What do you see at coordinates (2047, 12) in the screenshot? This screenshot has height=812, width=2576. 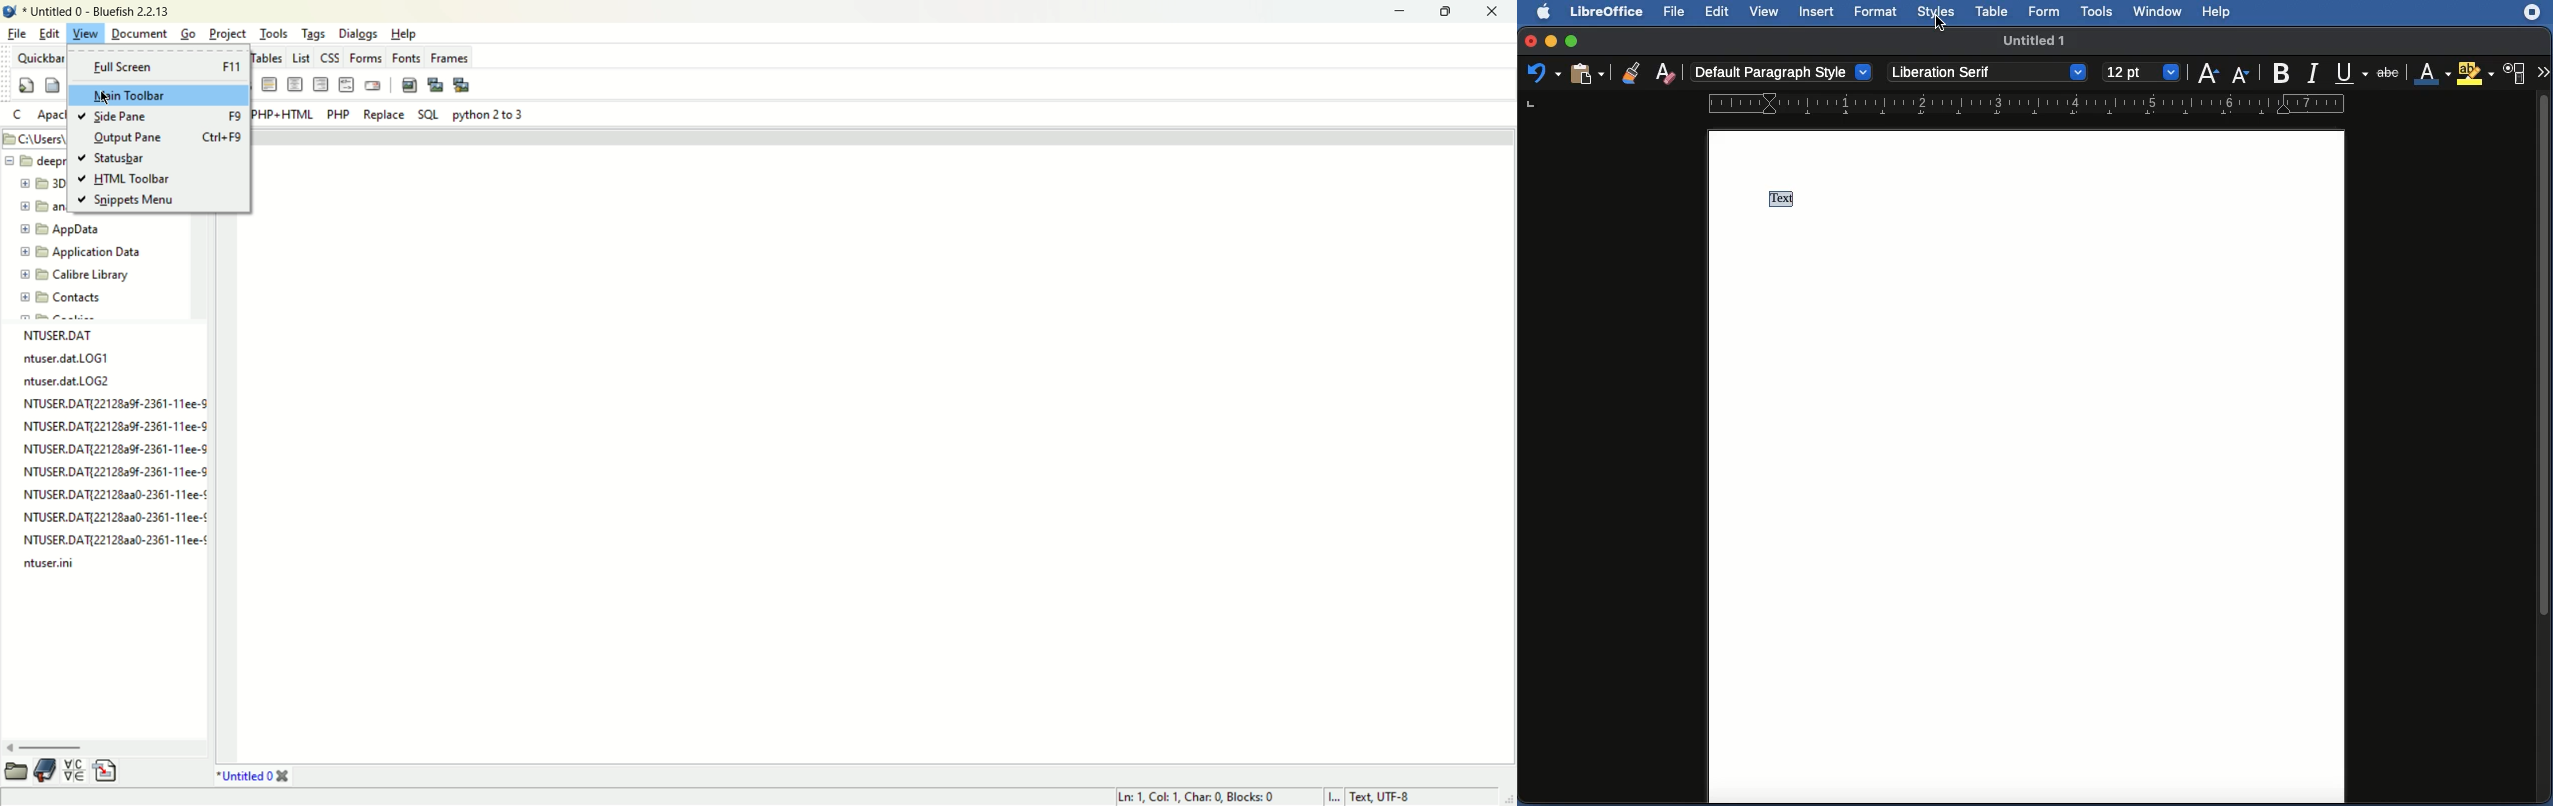 I see `Form` at bounding box center [2047, 12].